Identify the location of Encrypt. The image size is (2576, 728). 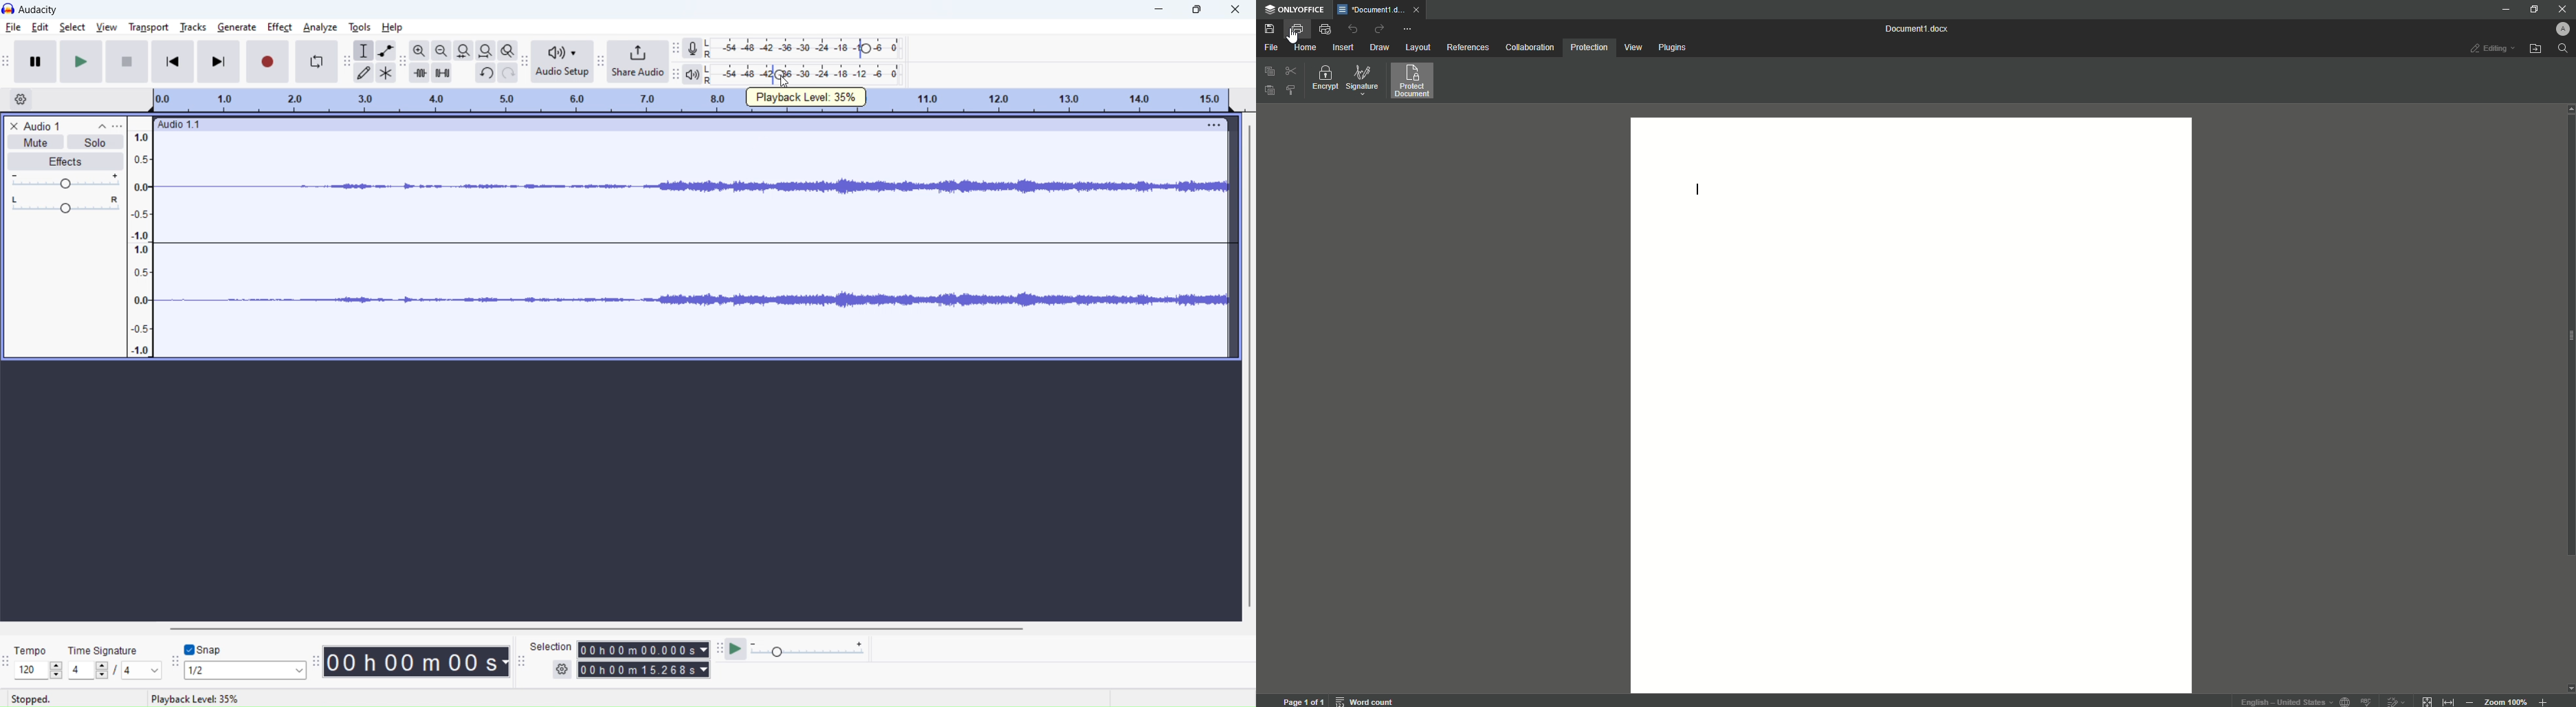
(1323, 80).